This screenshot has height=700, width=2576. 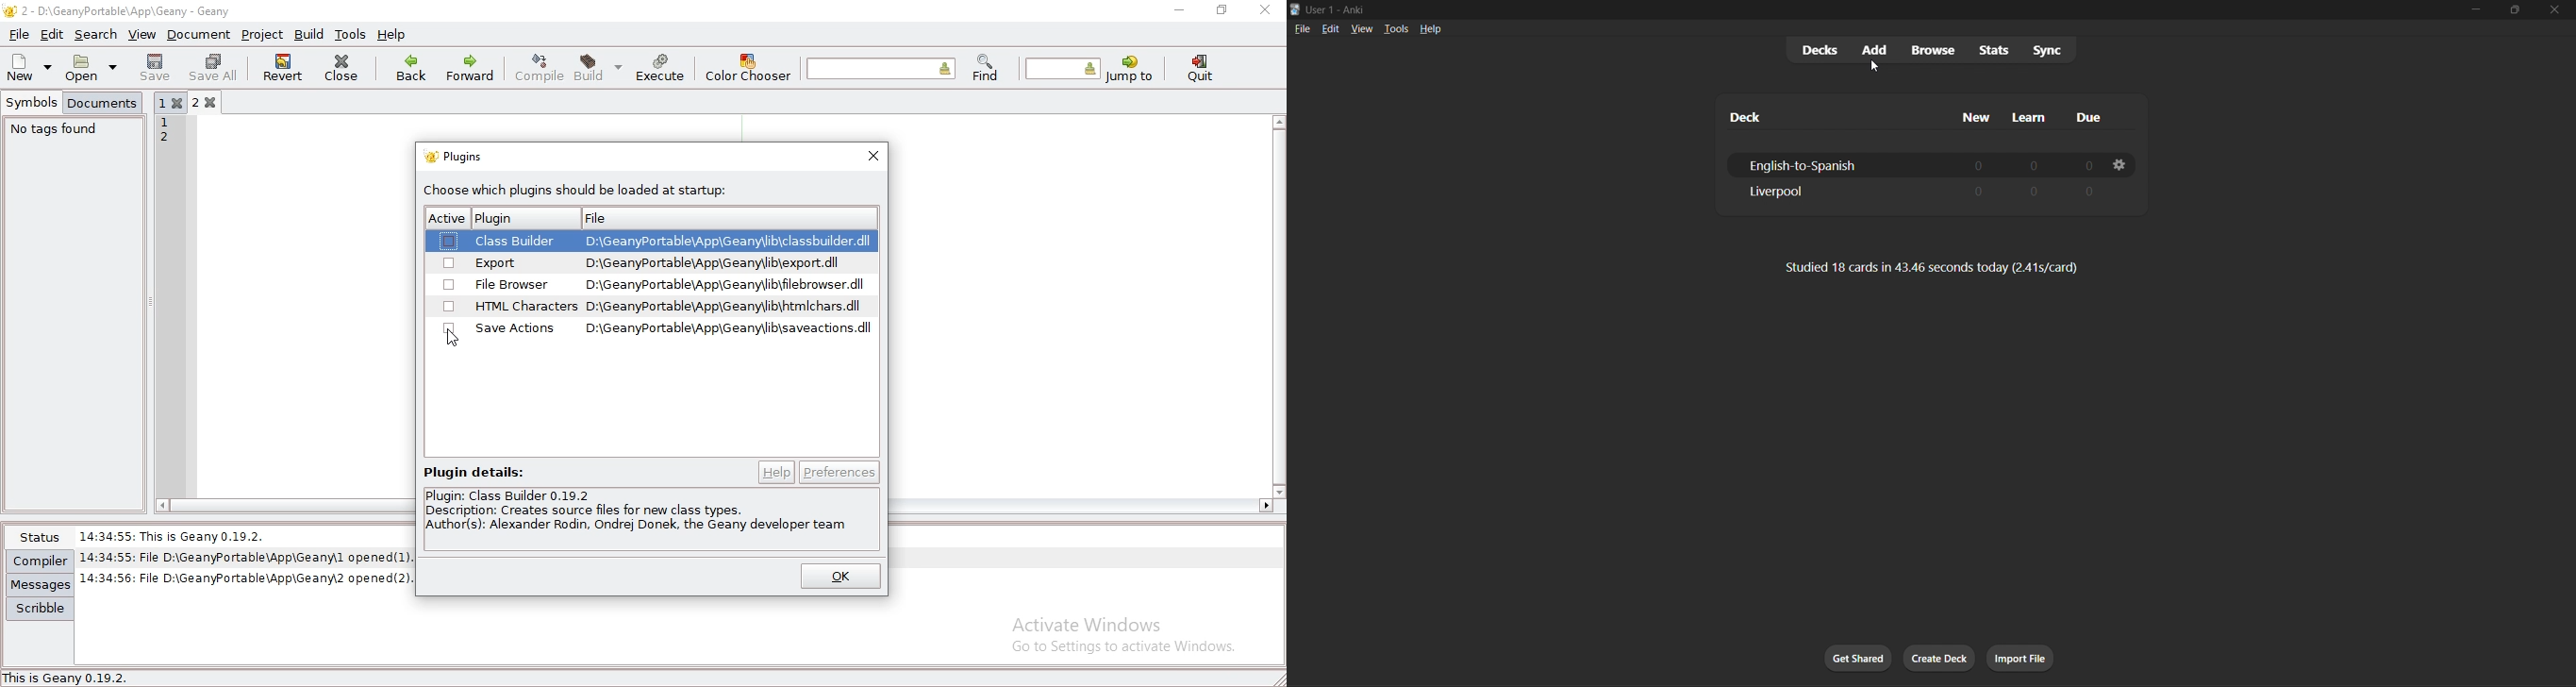 I want to click on file, so click(x=1301, y=27).